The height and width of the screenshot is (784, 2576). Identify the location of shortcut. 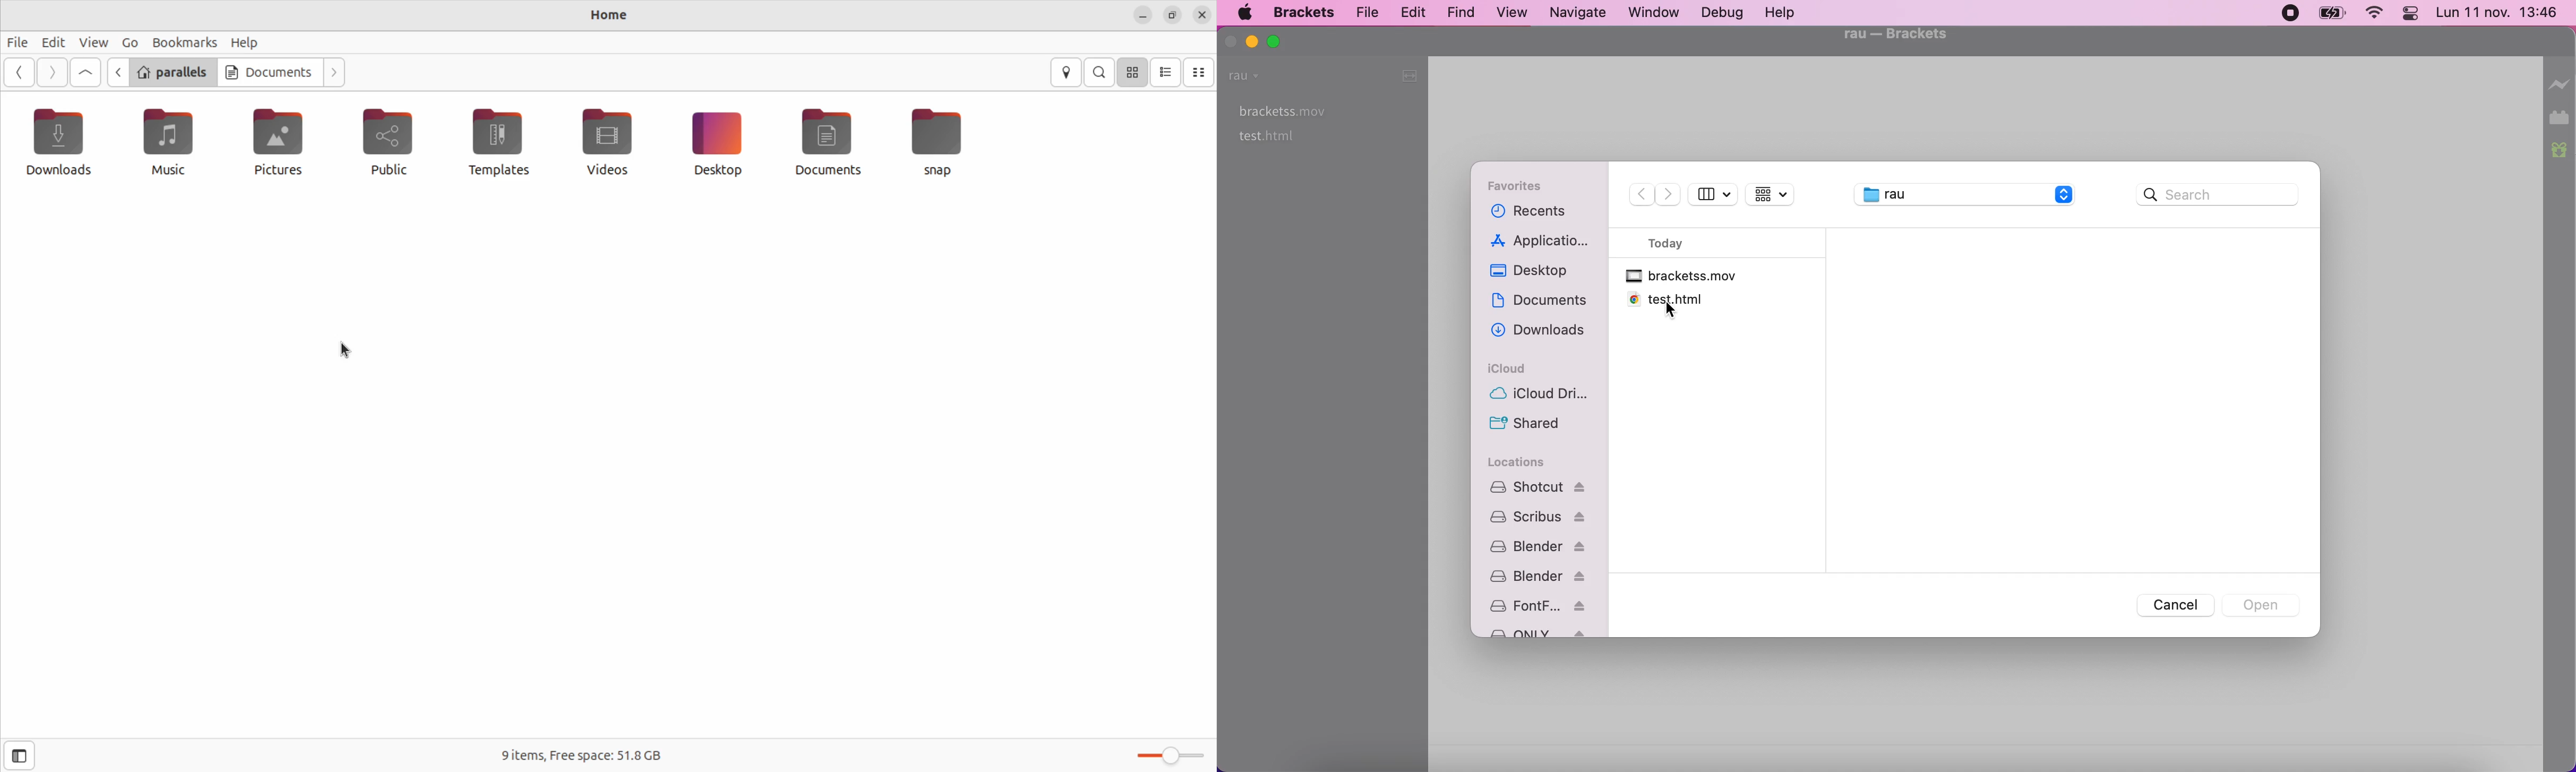
(1541, 487).